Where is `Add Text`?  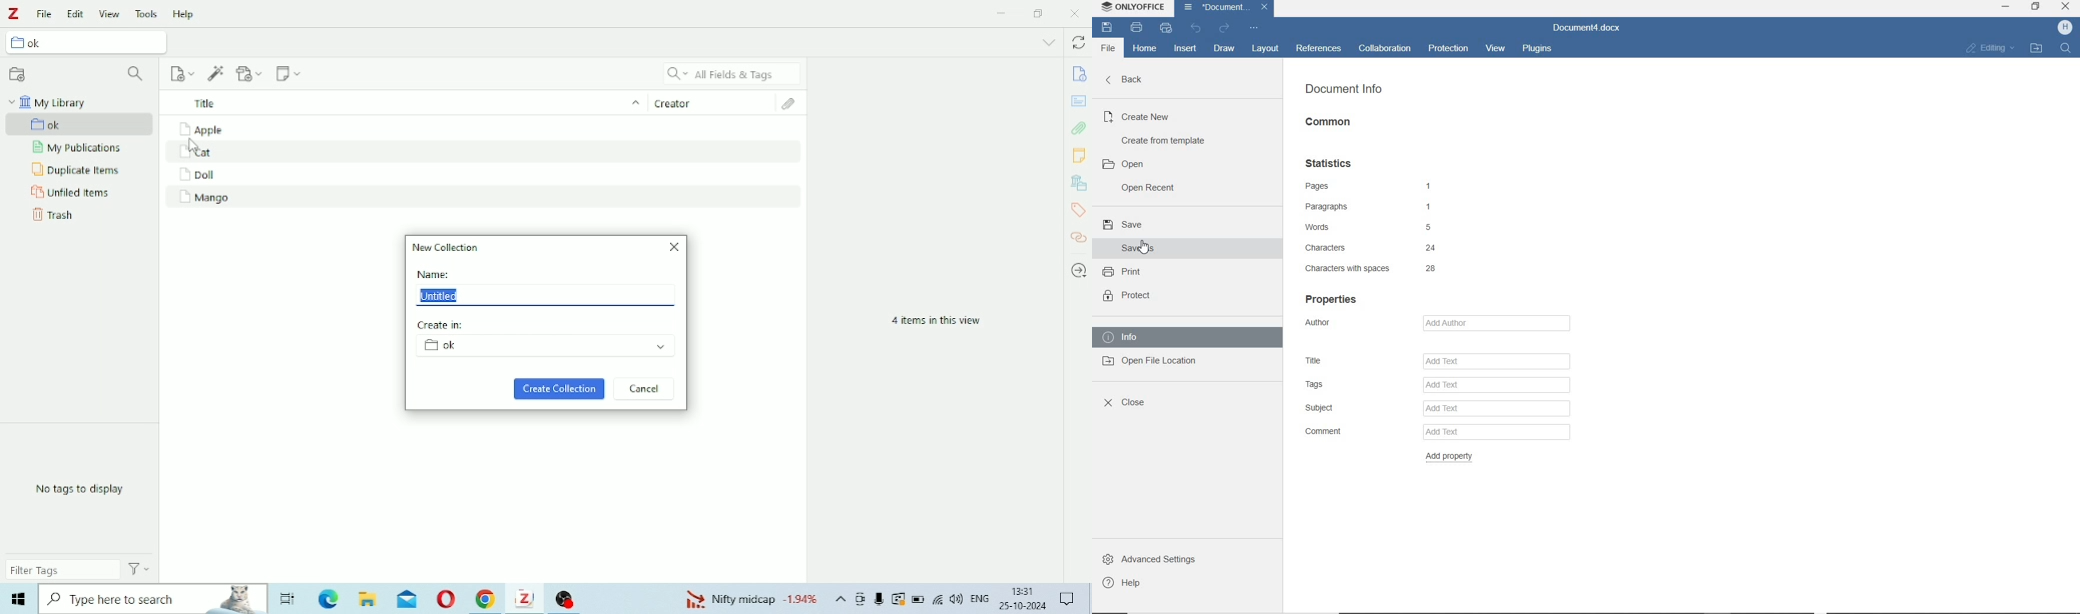
Add Text is located at coordinates (1497, 408).